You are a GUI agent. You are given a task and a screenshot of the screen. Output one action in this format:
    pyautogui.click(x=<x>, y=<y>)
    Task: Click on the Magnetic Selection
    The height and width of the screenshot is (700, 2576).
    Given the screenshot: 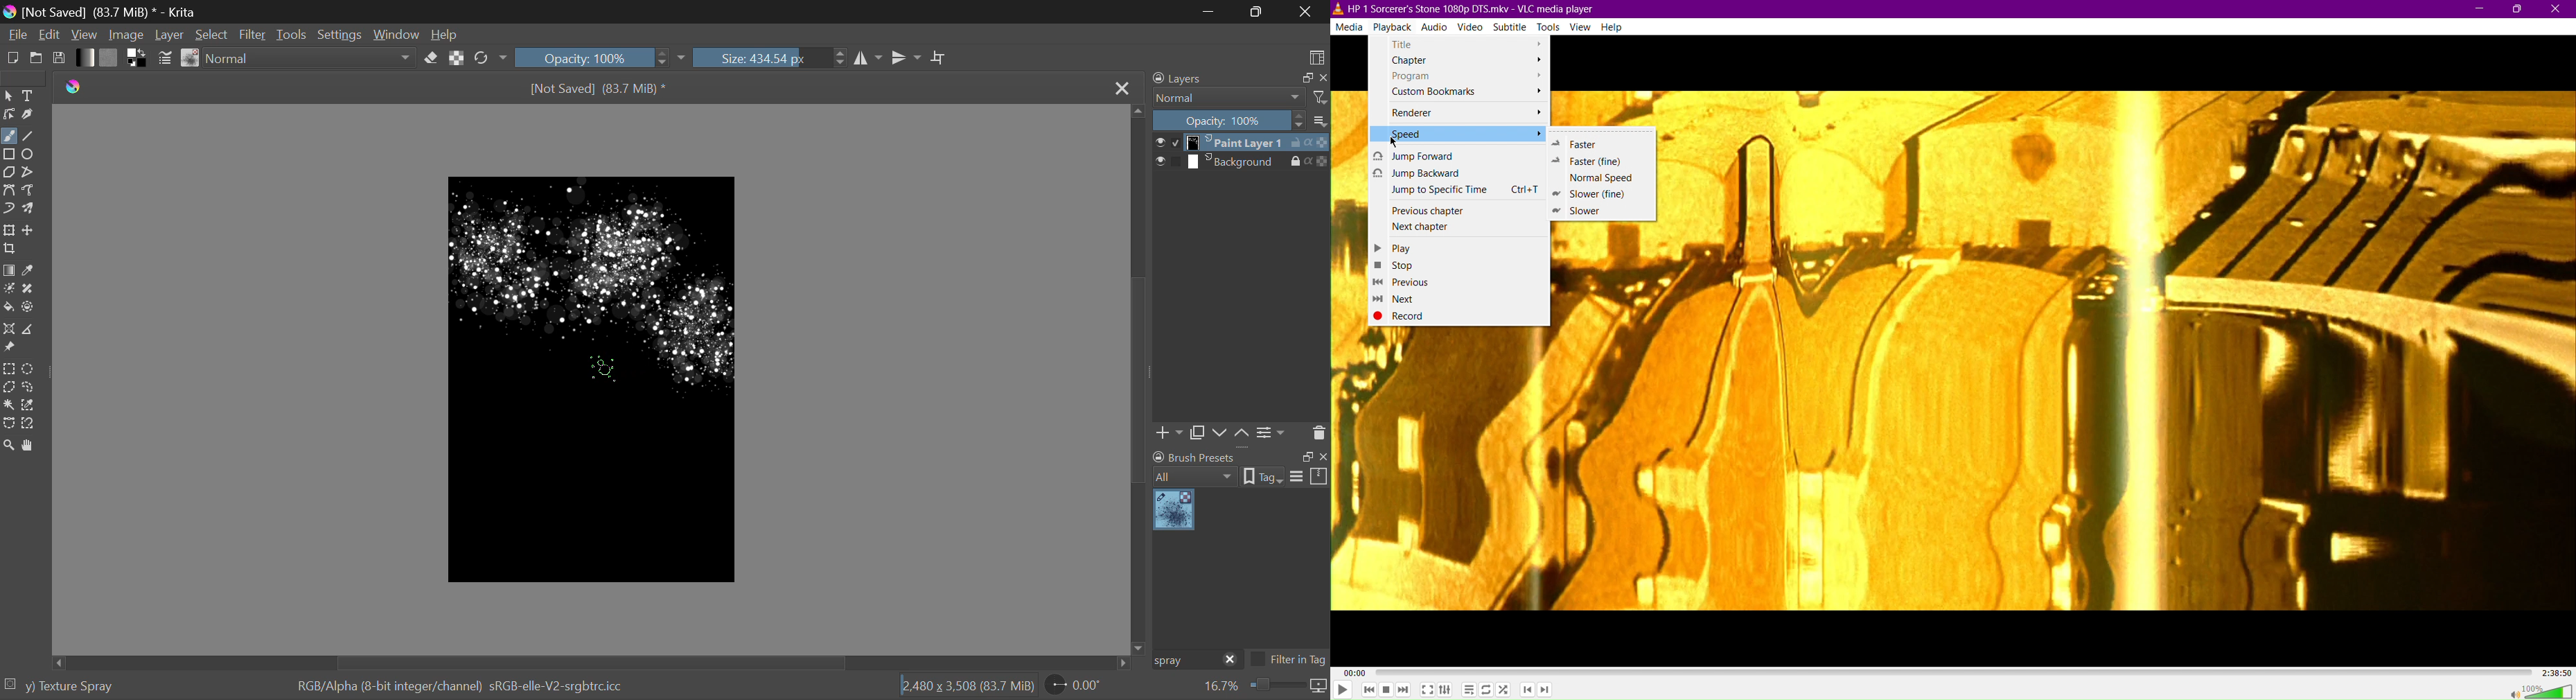 What is the action you would take?
    pyautogui.click(x=33, y=424)
    